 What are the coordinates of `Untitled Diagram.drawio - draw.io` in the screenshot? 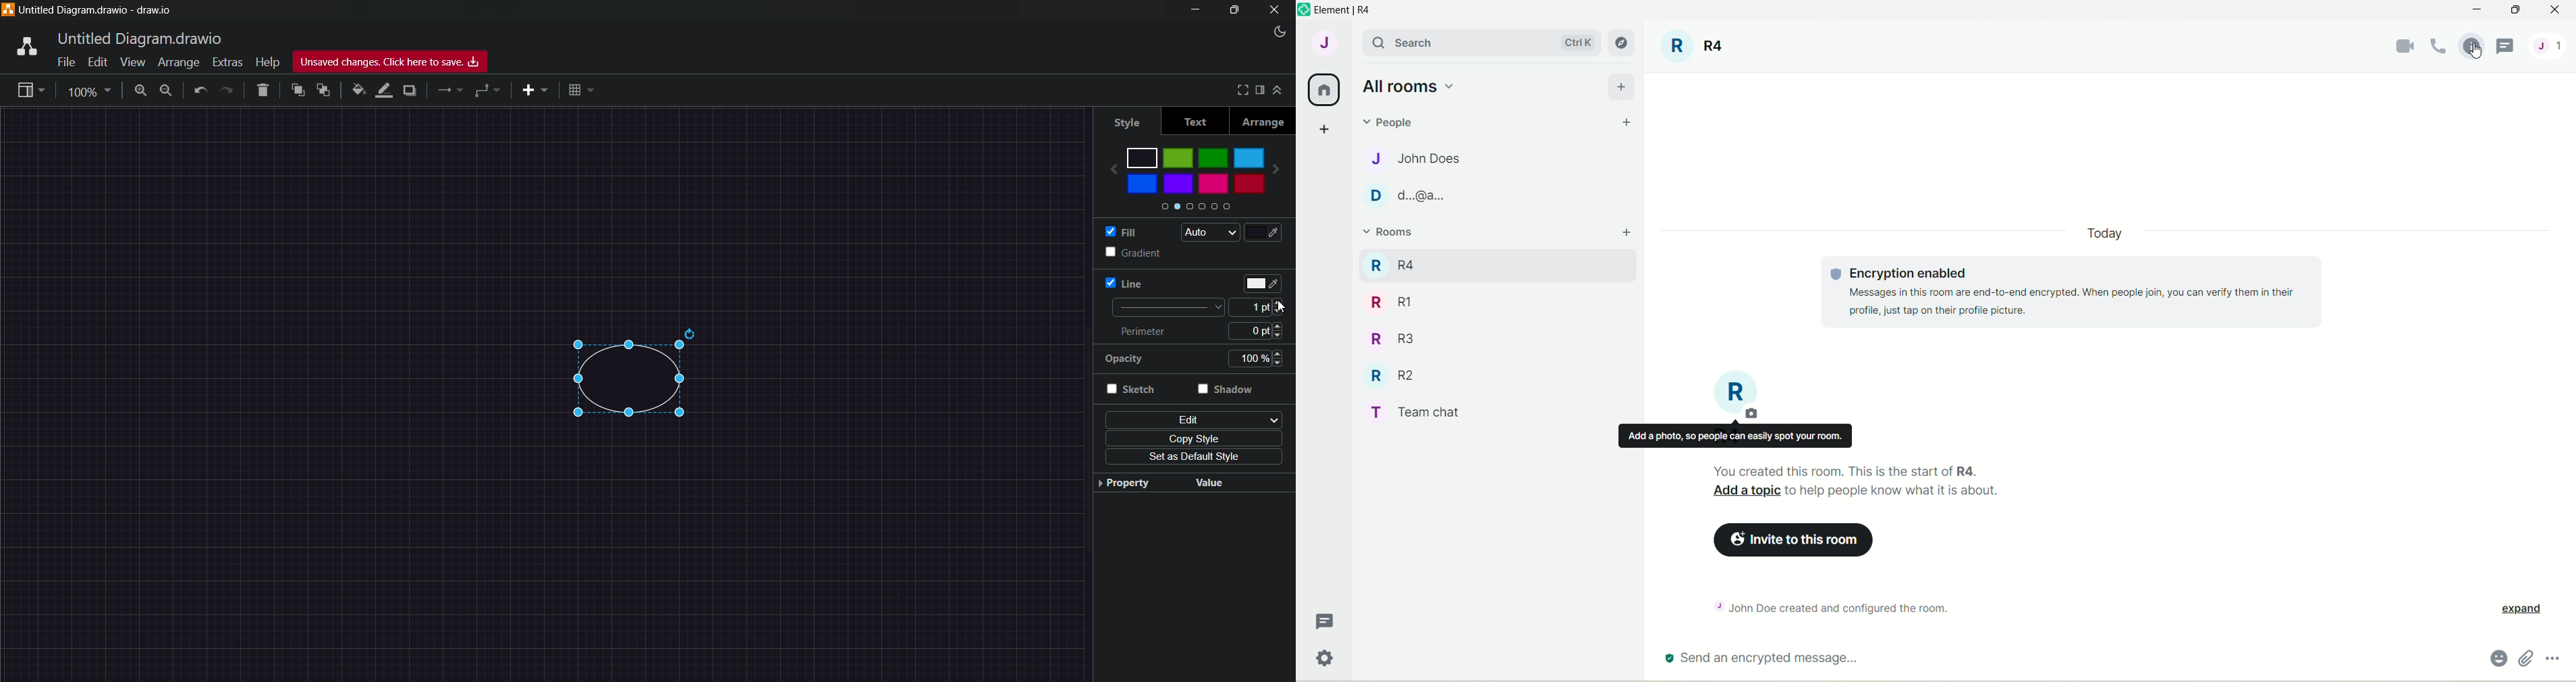 It's located at (98, 10).